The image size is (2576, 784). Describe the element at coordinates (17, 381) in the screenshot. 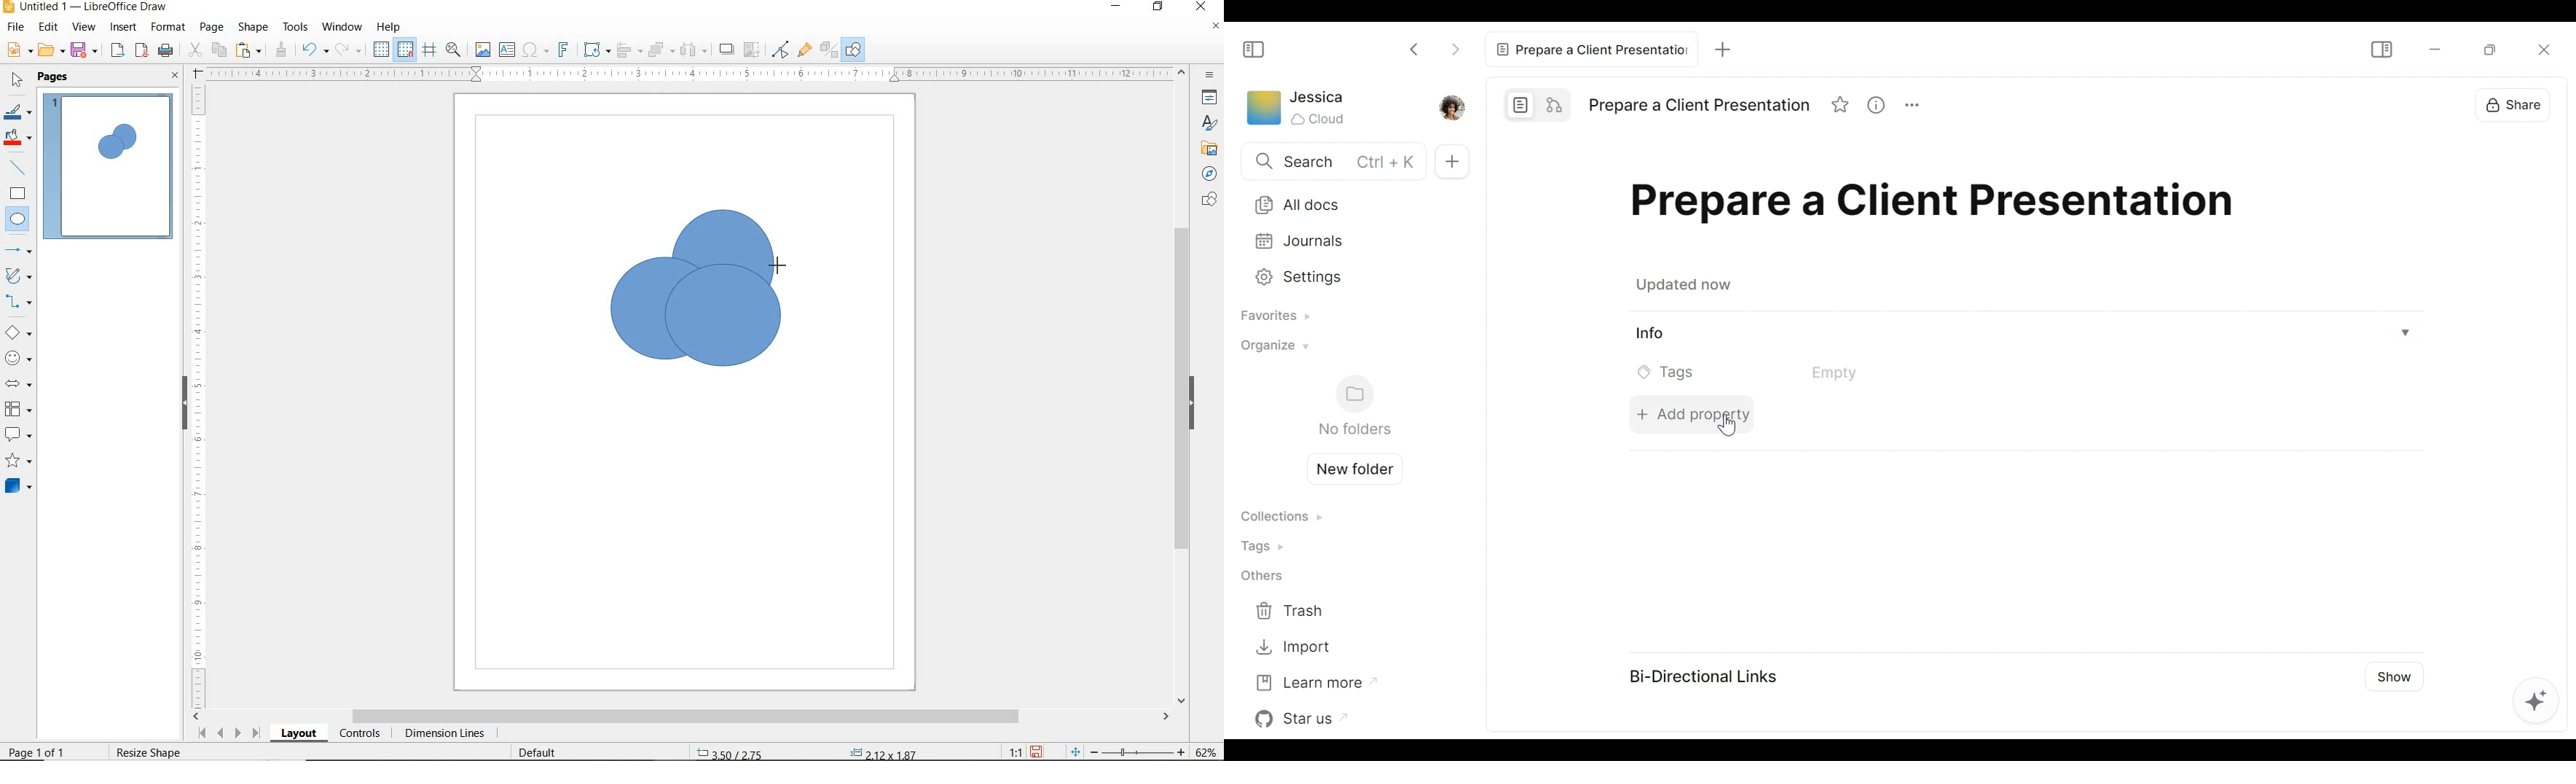

I see `BLOCK ARROWS` at that location.